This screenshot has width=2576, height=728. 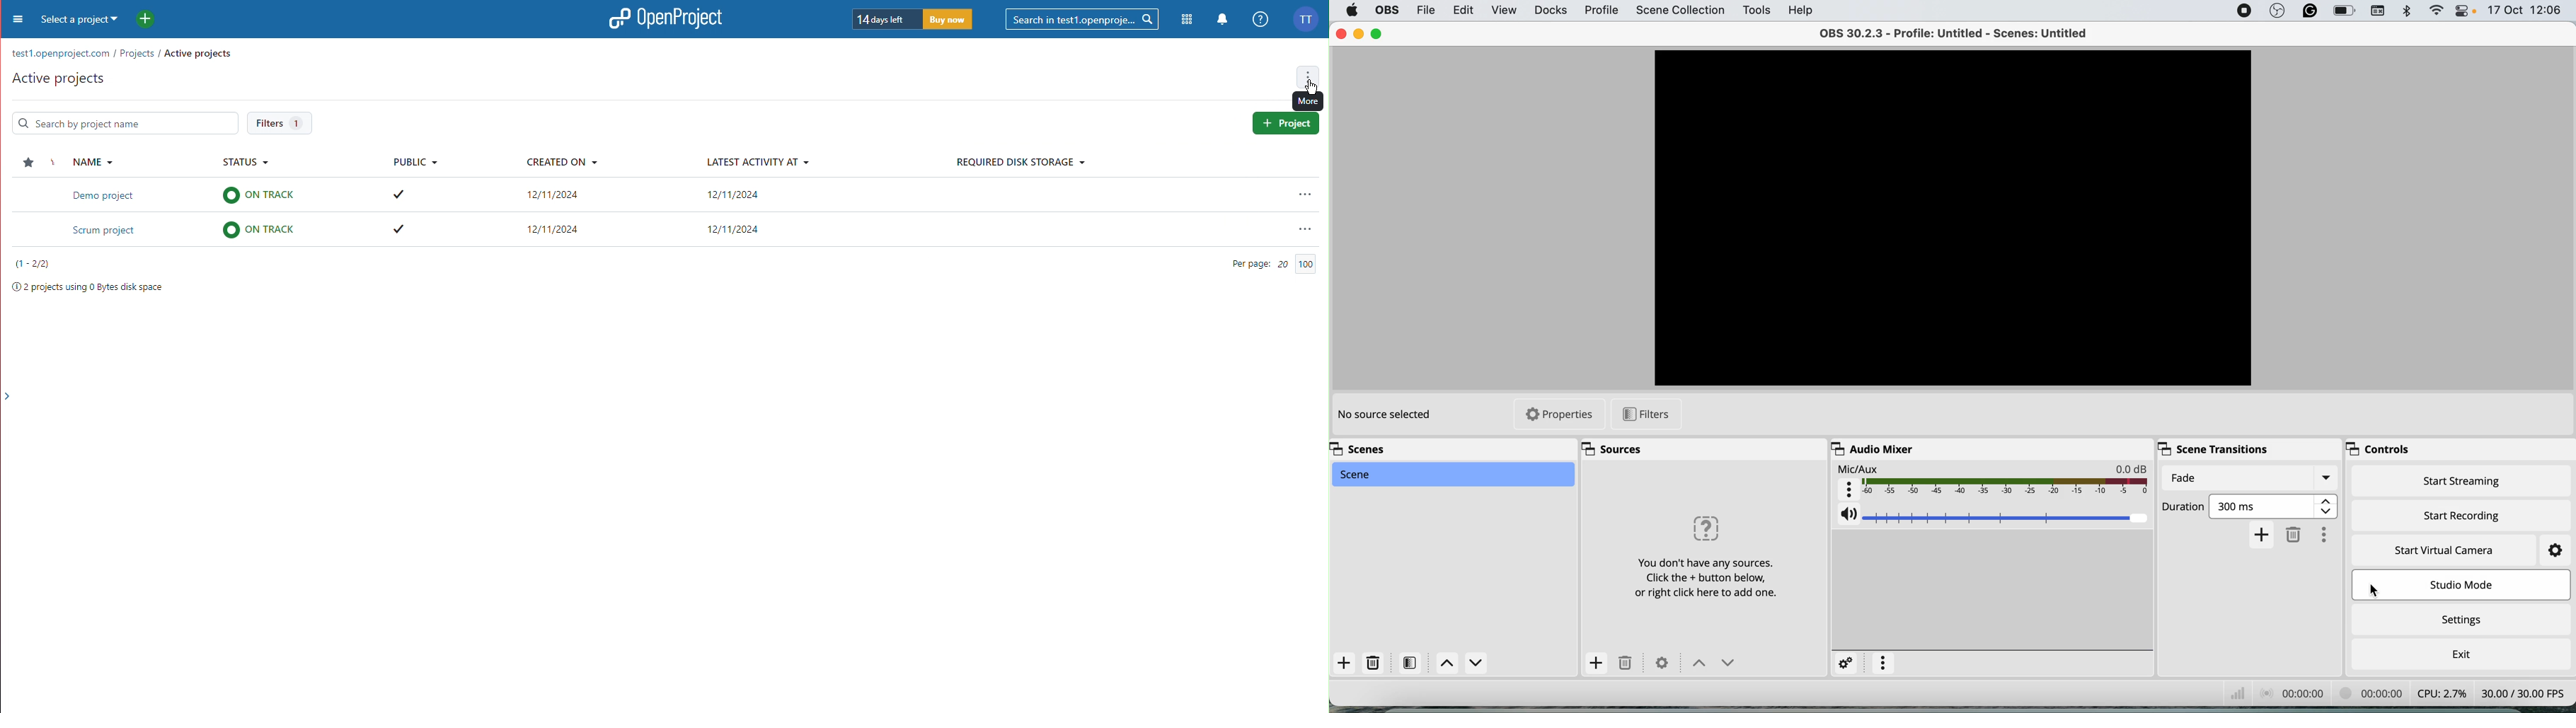 I want to click on properties, so click(x=1558, y=415).